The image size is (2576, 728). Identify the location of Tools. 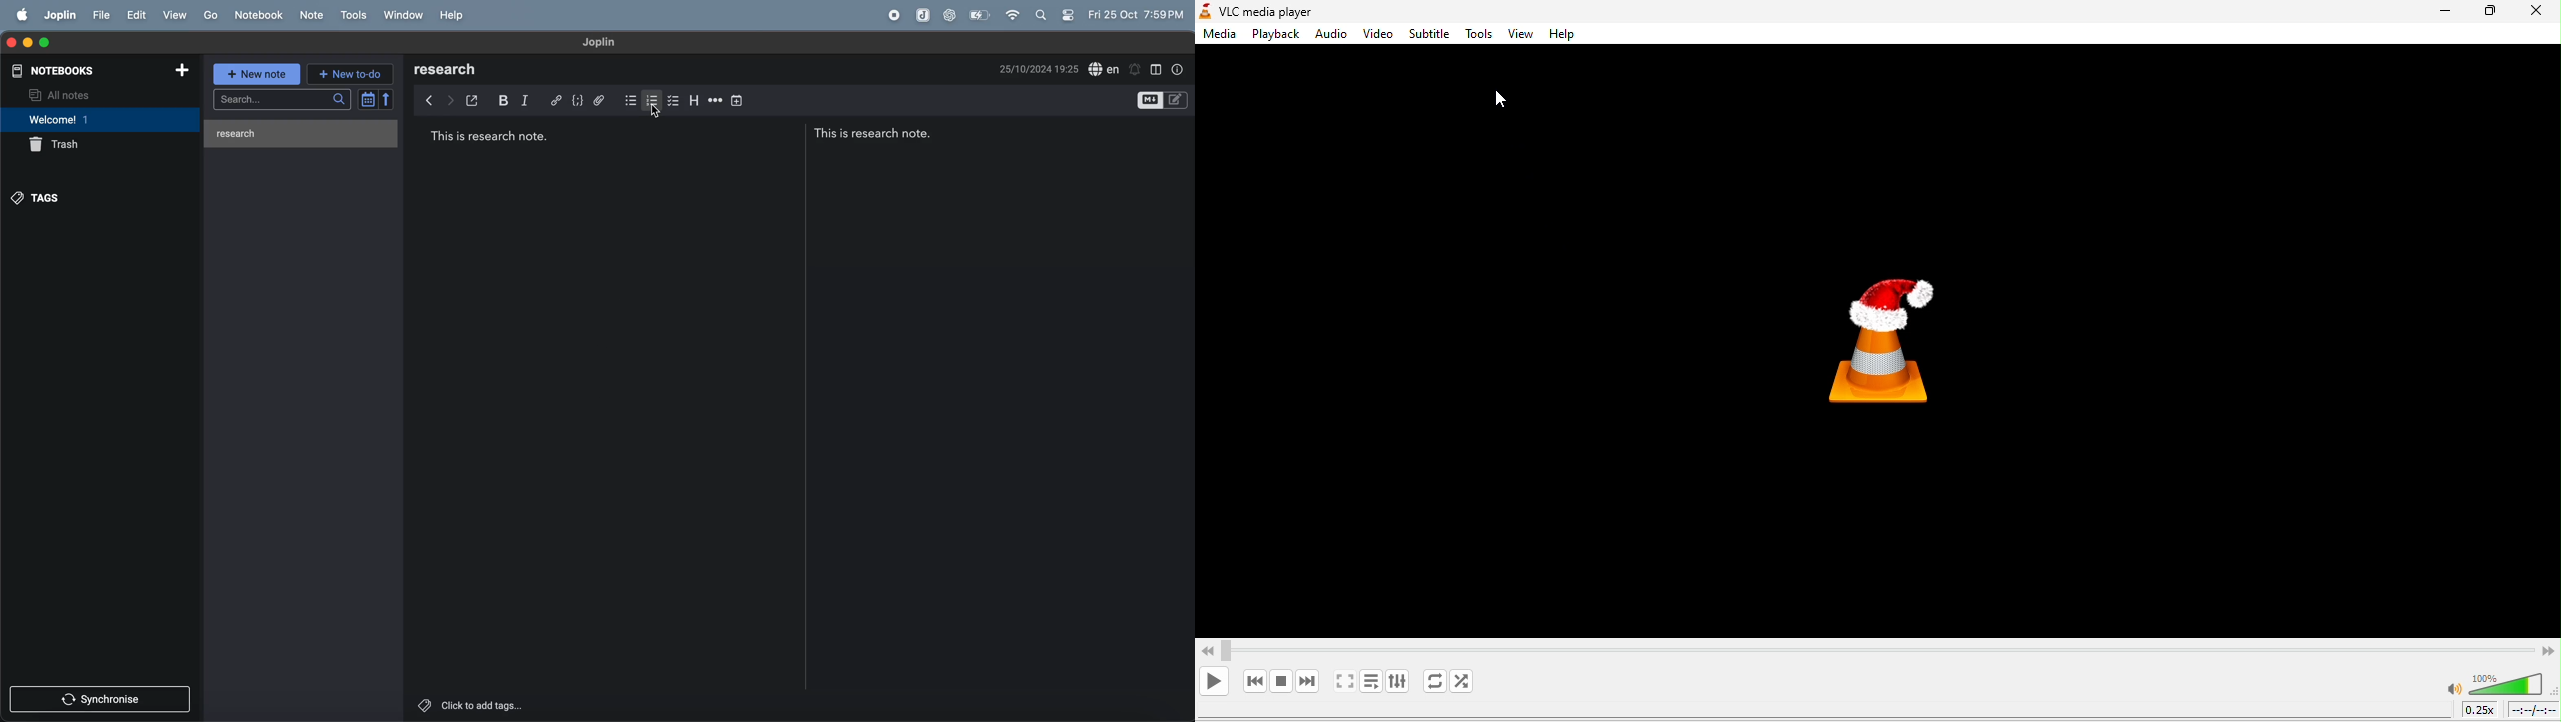
(354, 14).